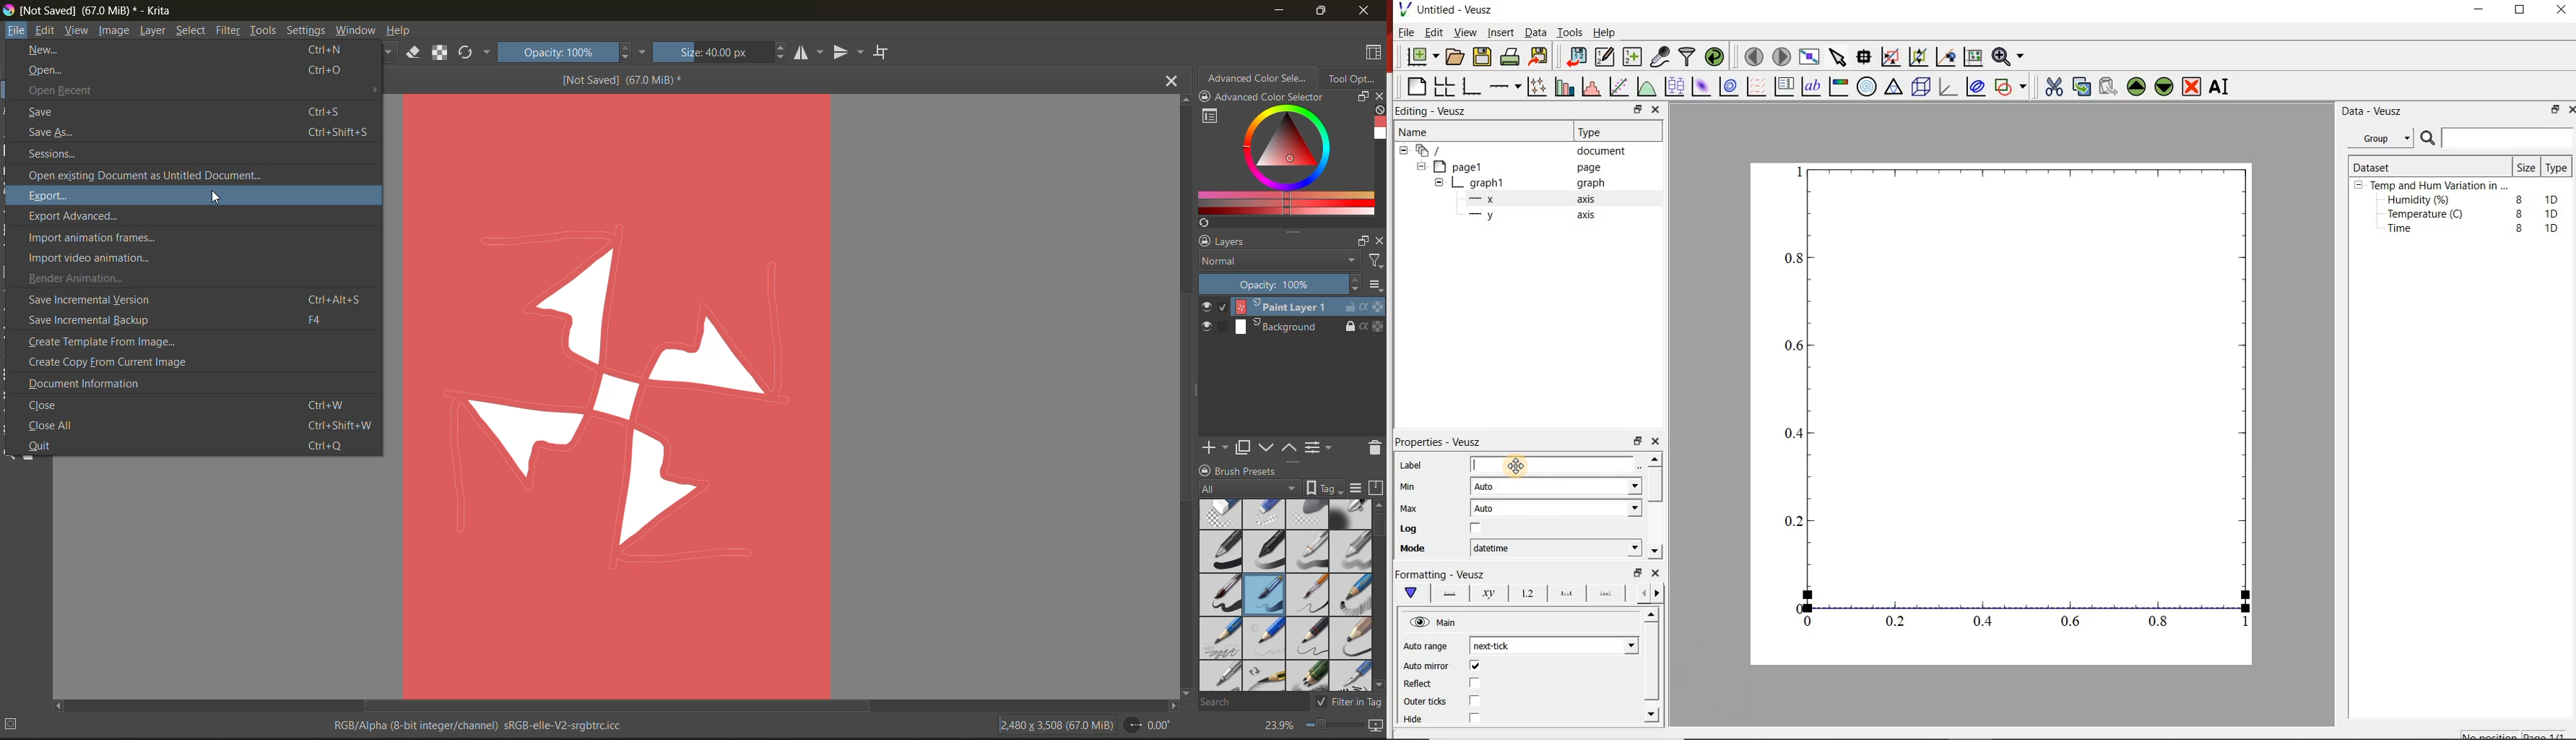 The height and width of the screenshot is (756, 2576). Describe the element at coordinates (1363, 12) in the screenshot. I see `close` at that location.